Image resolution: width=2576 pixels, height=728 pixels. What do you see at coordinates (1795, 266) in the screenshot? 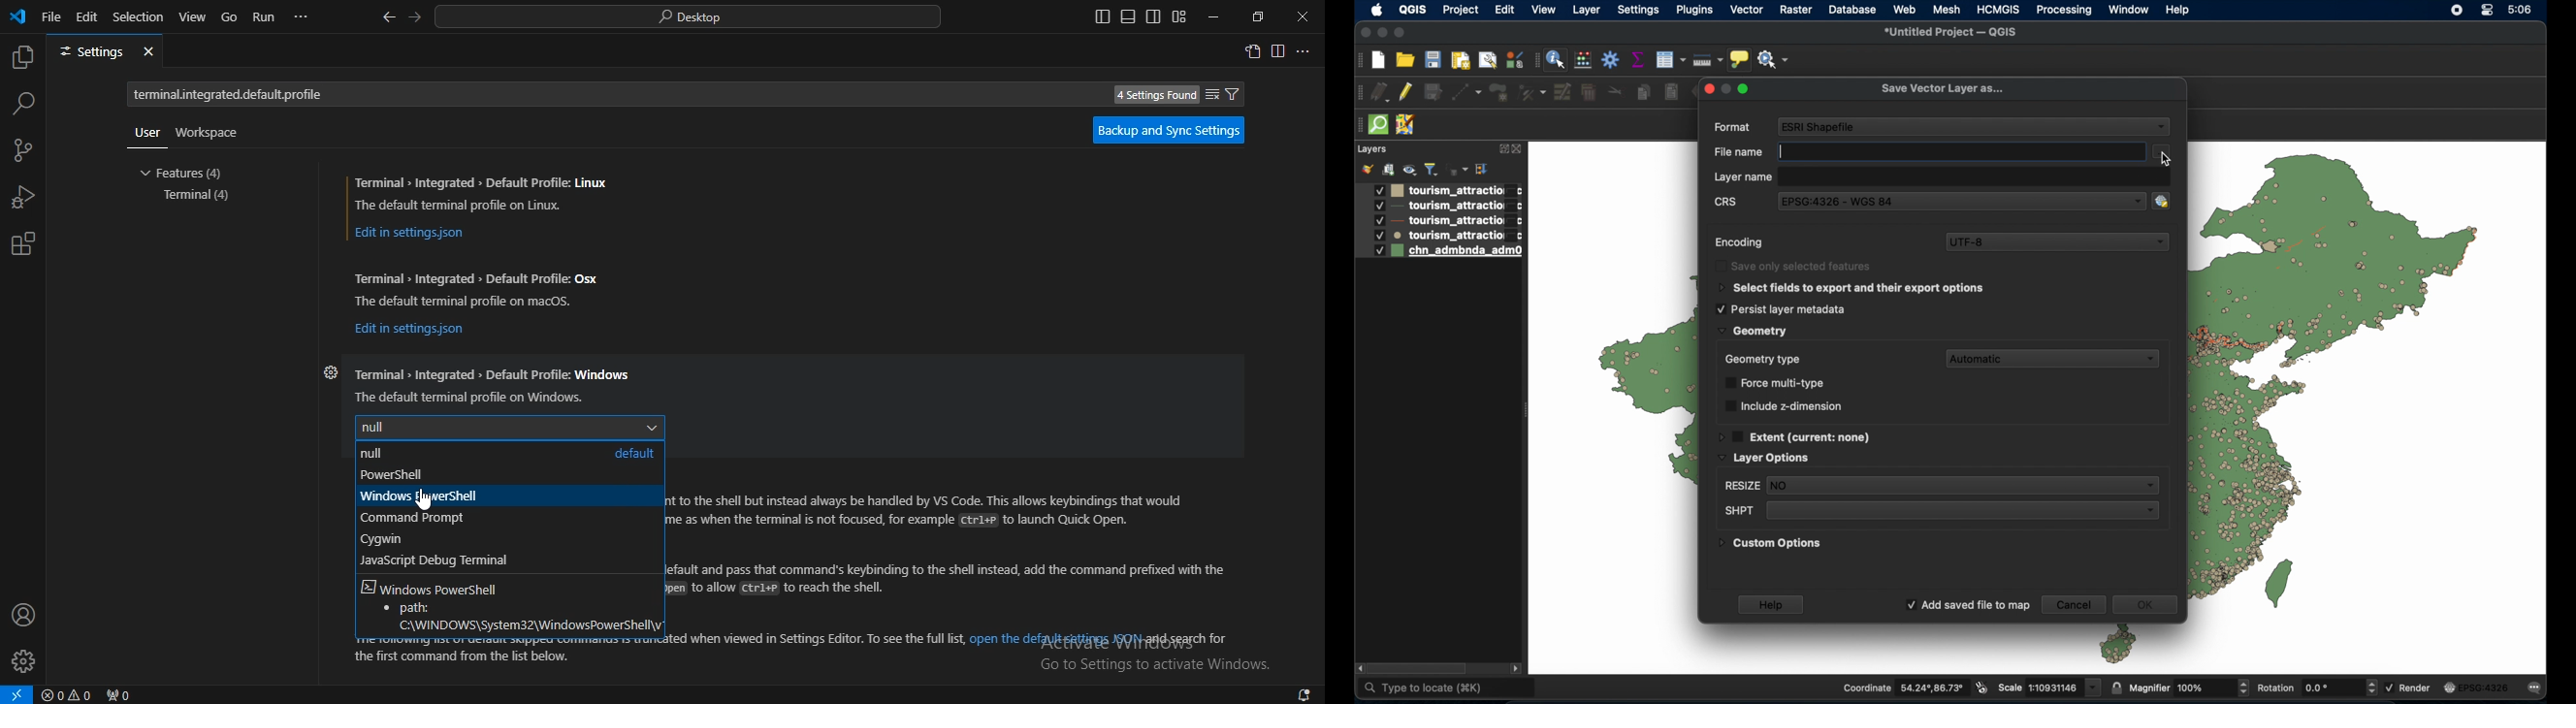
I see `save only selected features` at bounding box center [1795, 266].